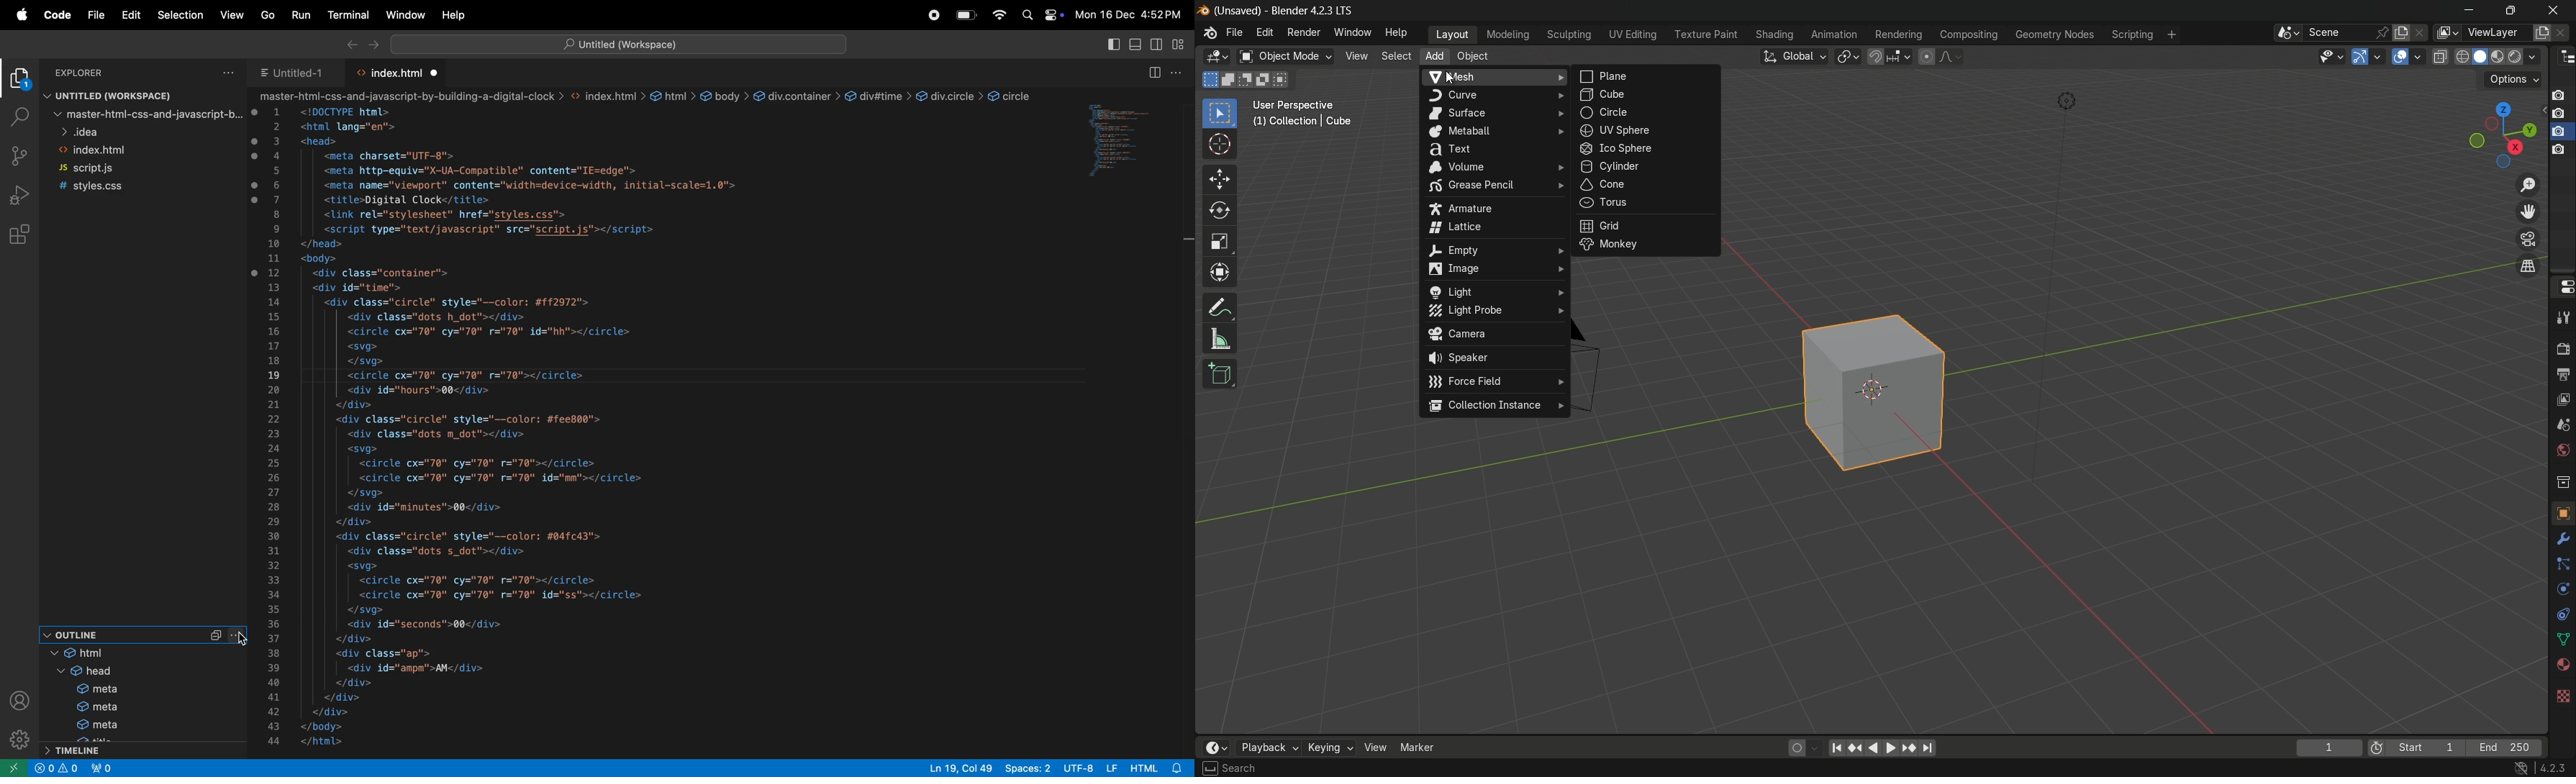 Image resolution: width=2576 pixels, height=784 pixels. Describe the element at coordinates (967, 14) in the screenshot. I see `battery` at that location.